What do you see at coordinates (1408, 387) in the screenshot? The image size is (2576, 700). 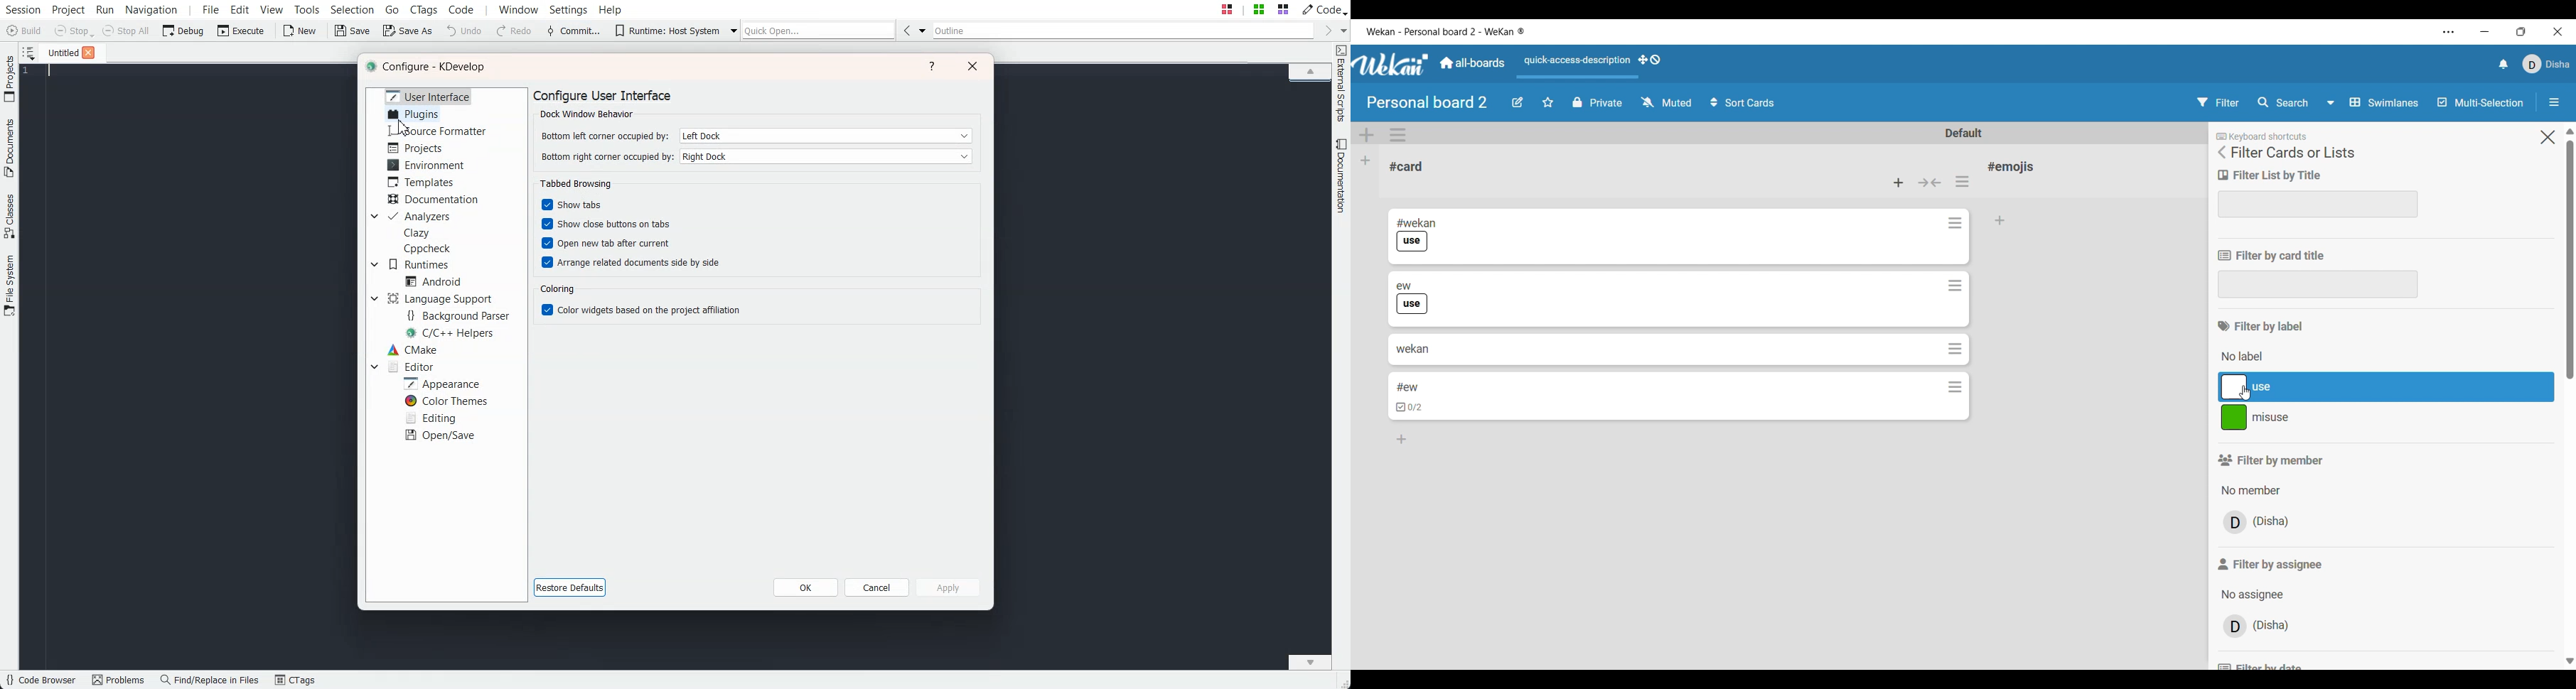 I see `#ew` at bounding box center [1408, 387].